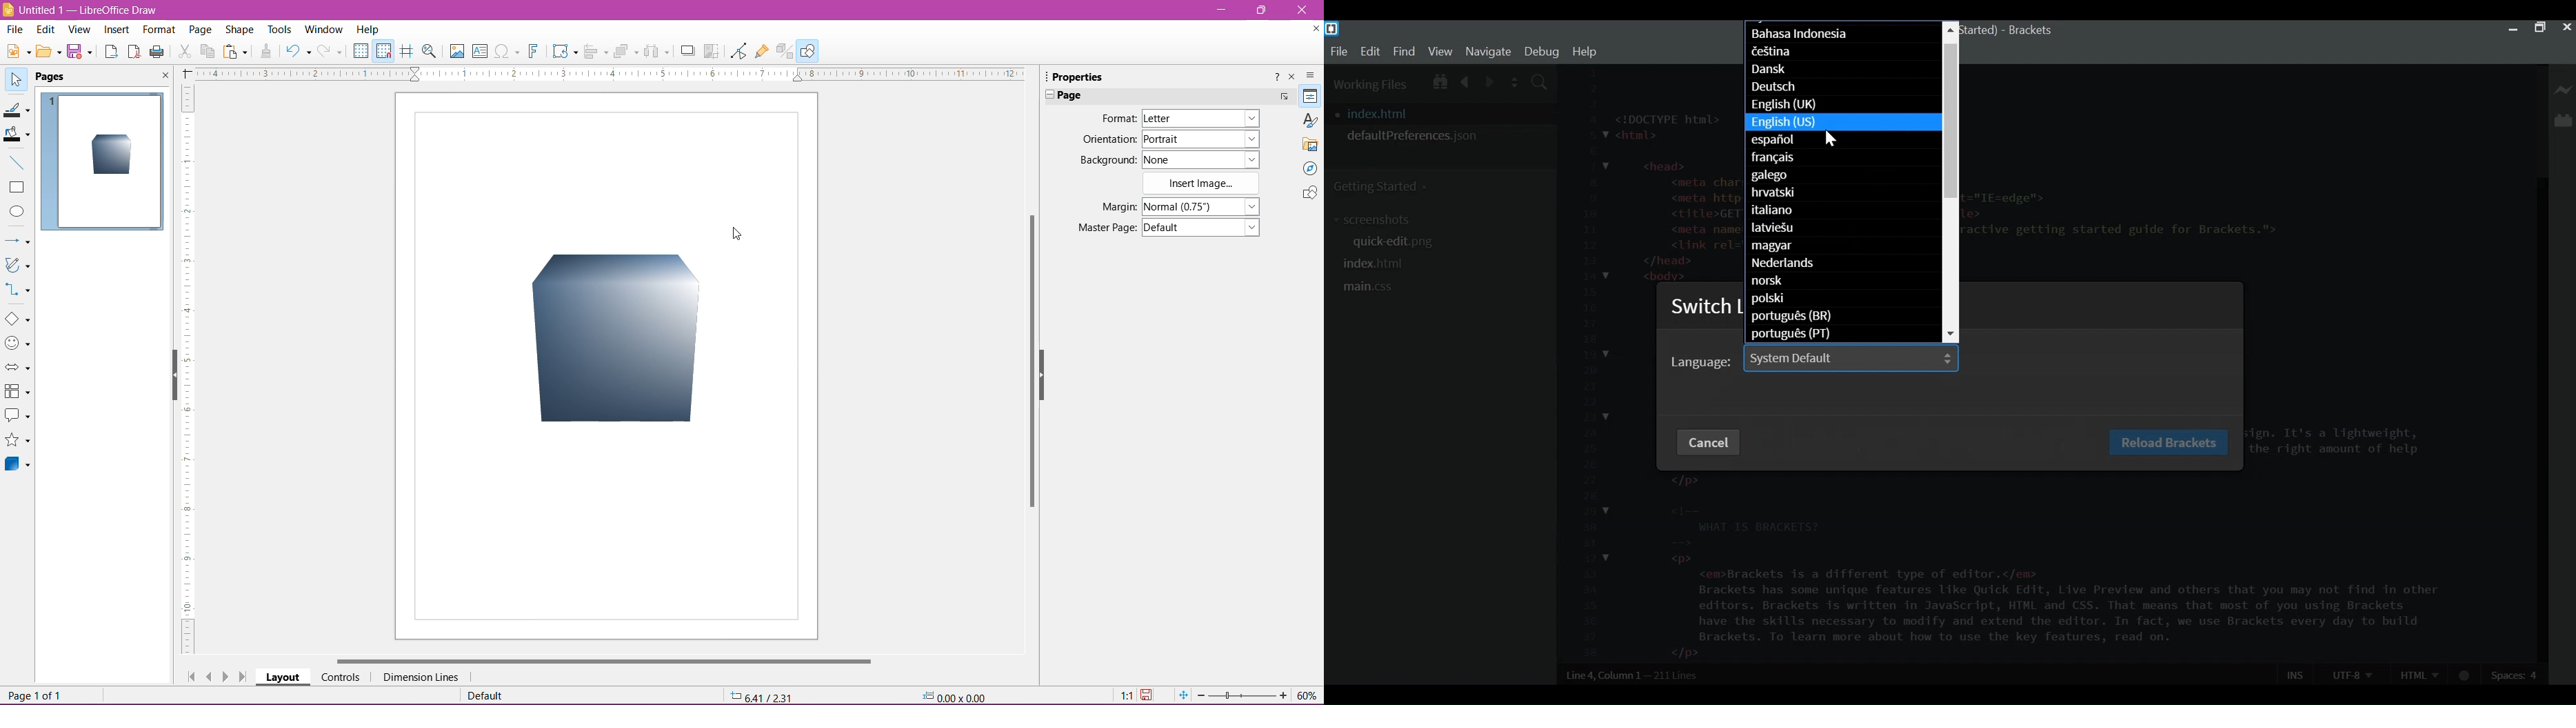 This screenshot has width=2576, height=728. Describe the element at coordinates (161, 76) in the screenshot. I see `Close Pane` at that location.